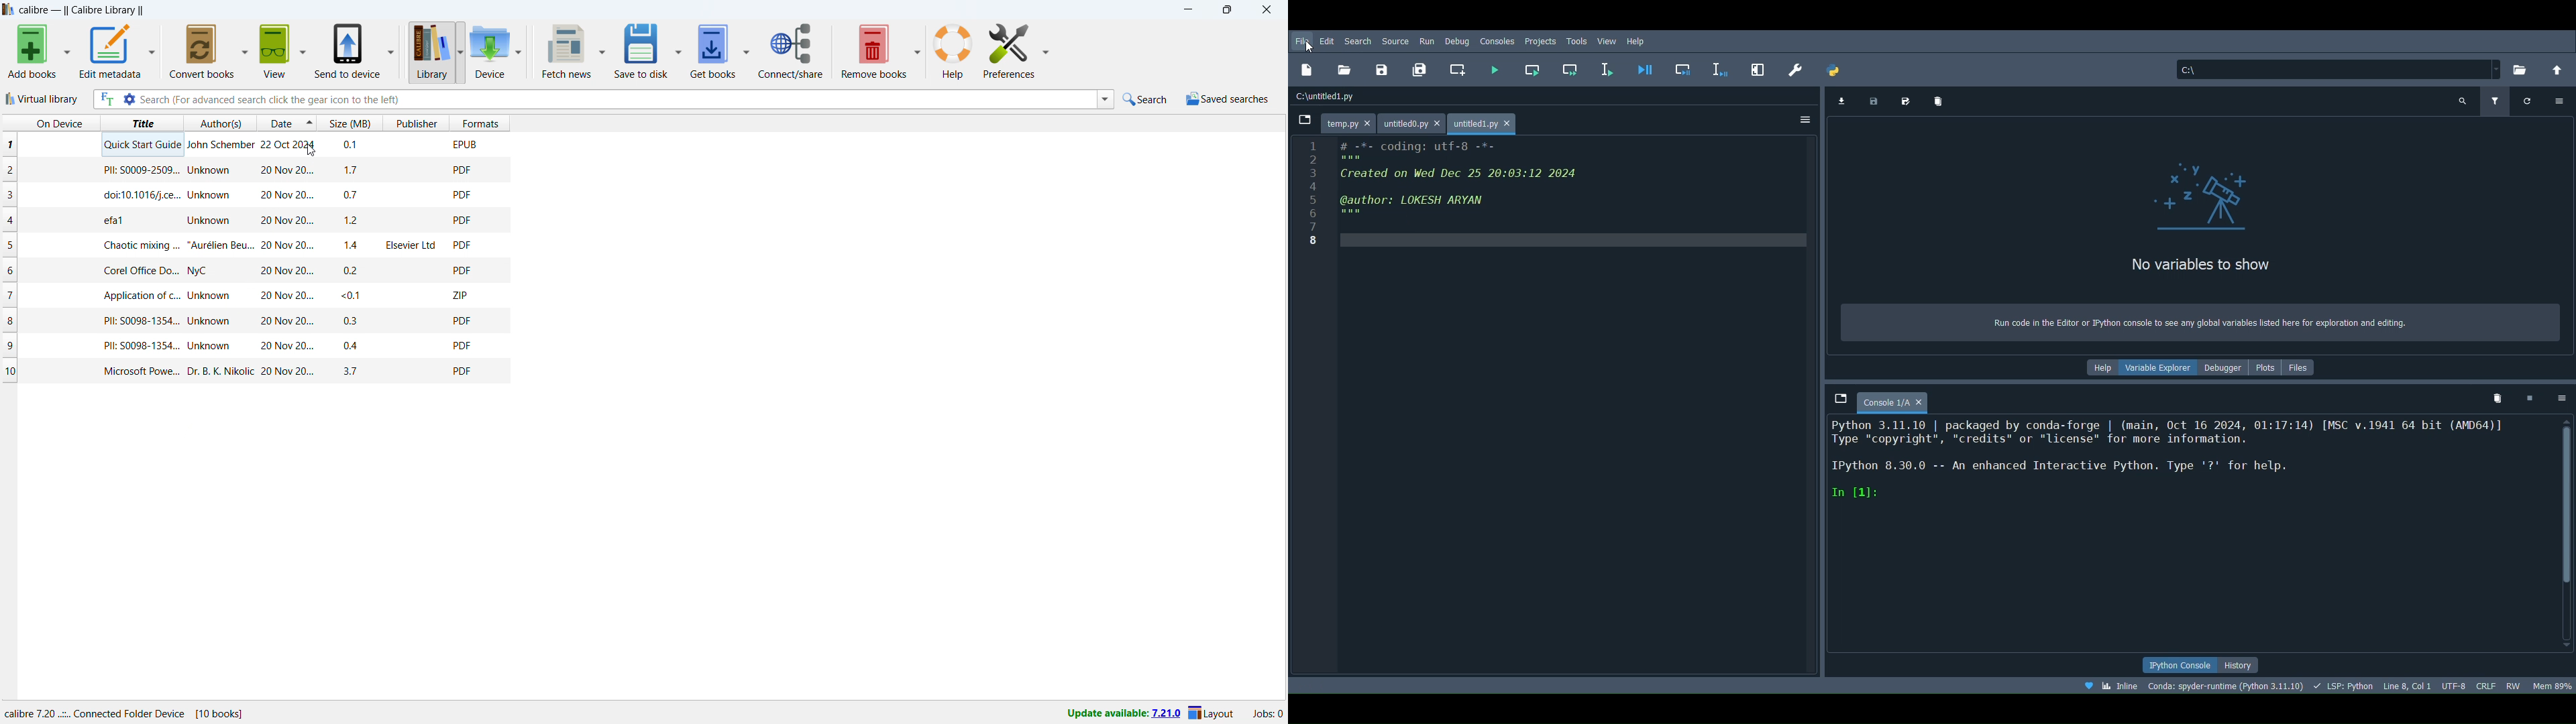 The height and width of the screenshot is (728, 2576). What do you see at coordinates (1146, 99) in the screenshot?
I see `quick search` at bounding box center [1146, 99].